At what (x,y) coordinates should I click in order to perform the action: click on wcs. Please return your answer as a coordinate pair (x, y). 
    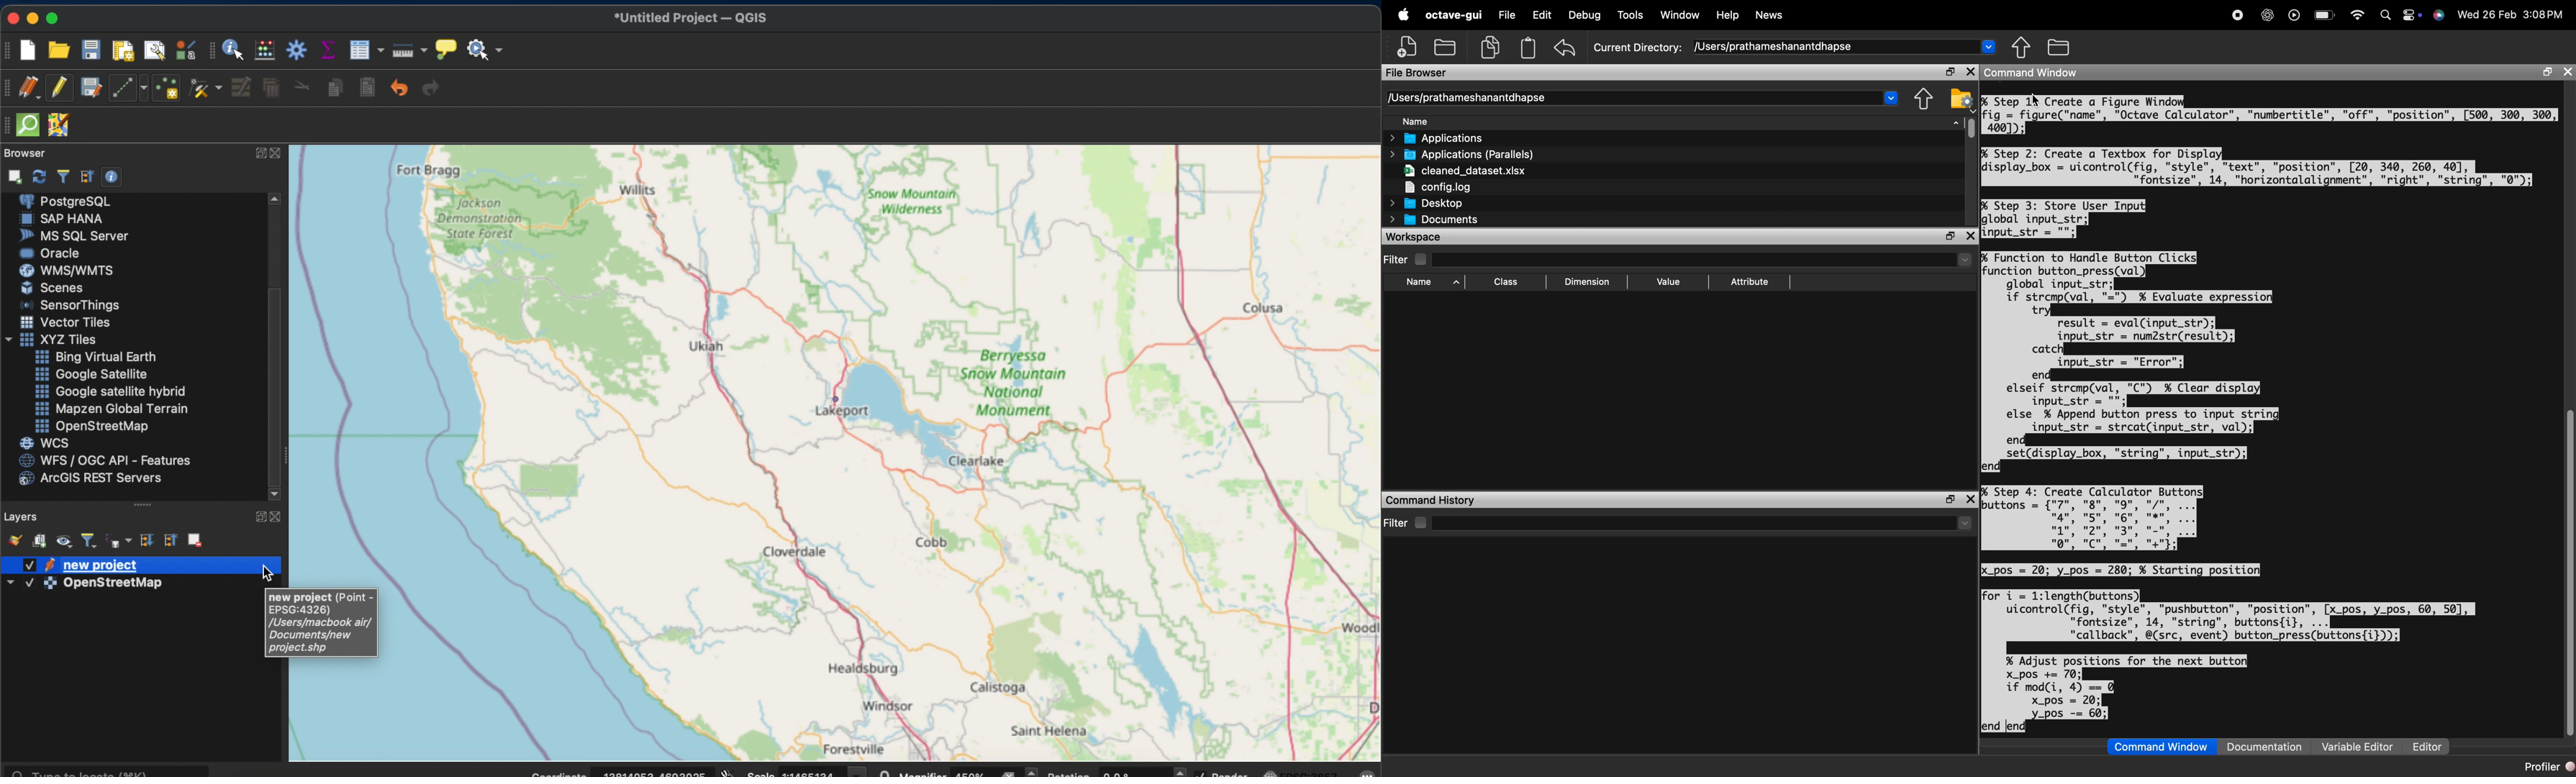
    Looking at the image, I should click on (44, 442).